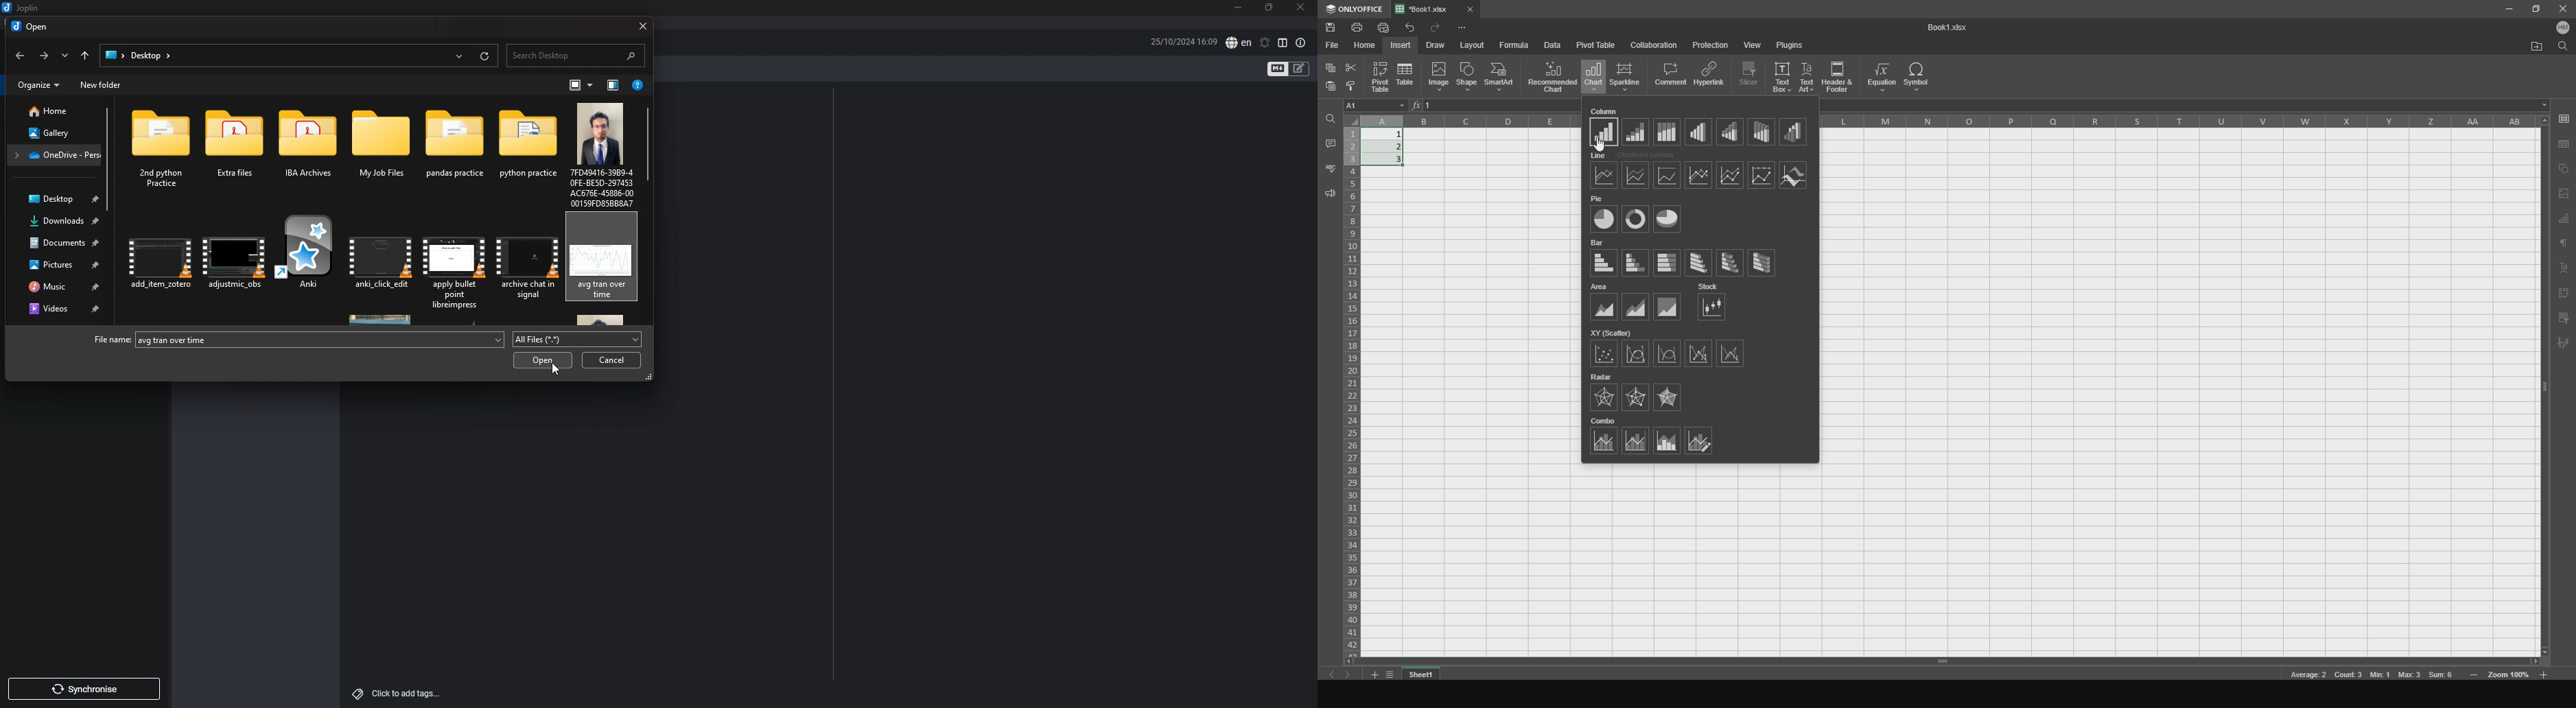  What do you see at coordinates (1329, 142) in the screenshot?
I see `comments` at bounding box center [1329, 142].